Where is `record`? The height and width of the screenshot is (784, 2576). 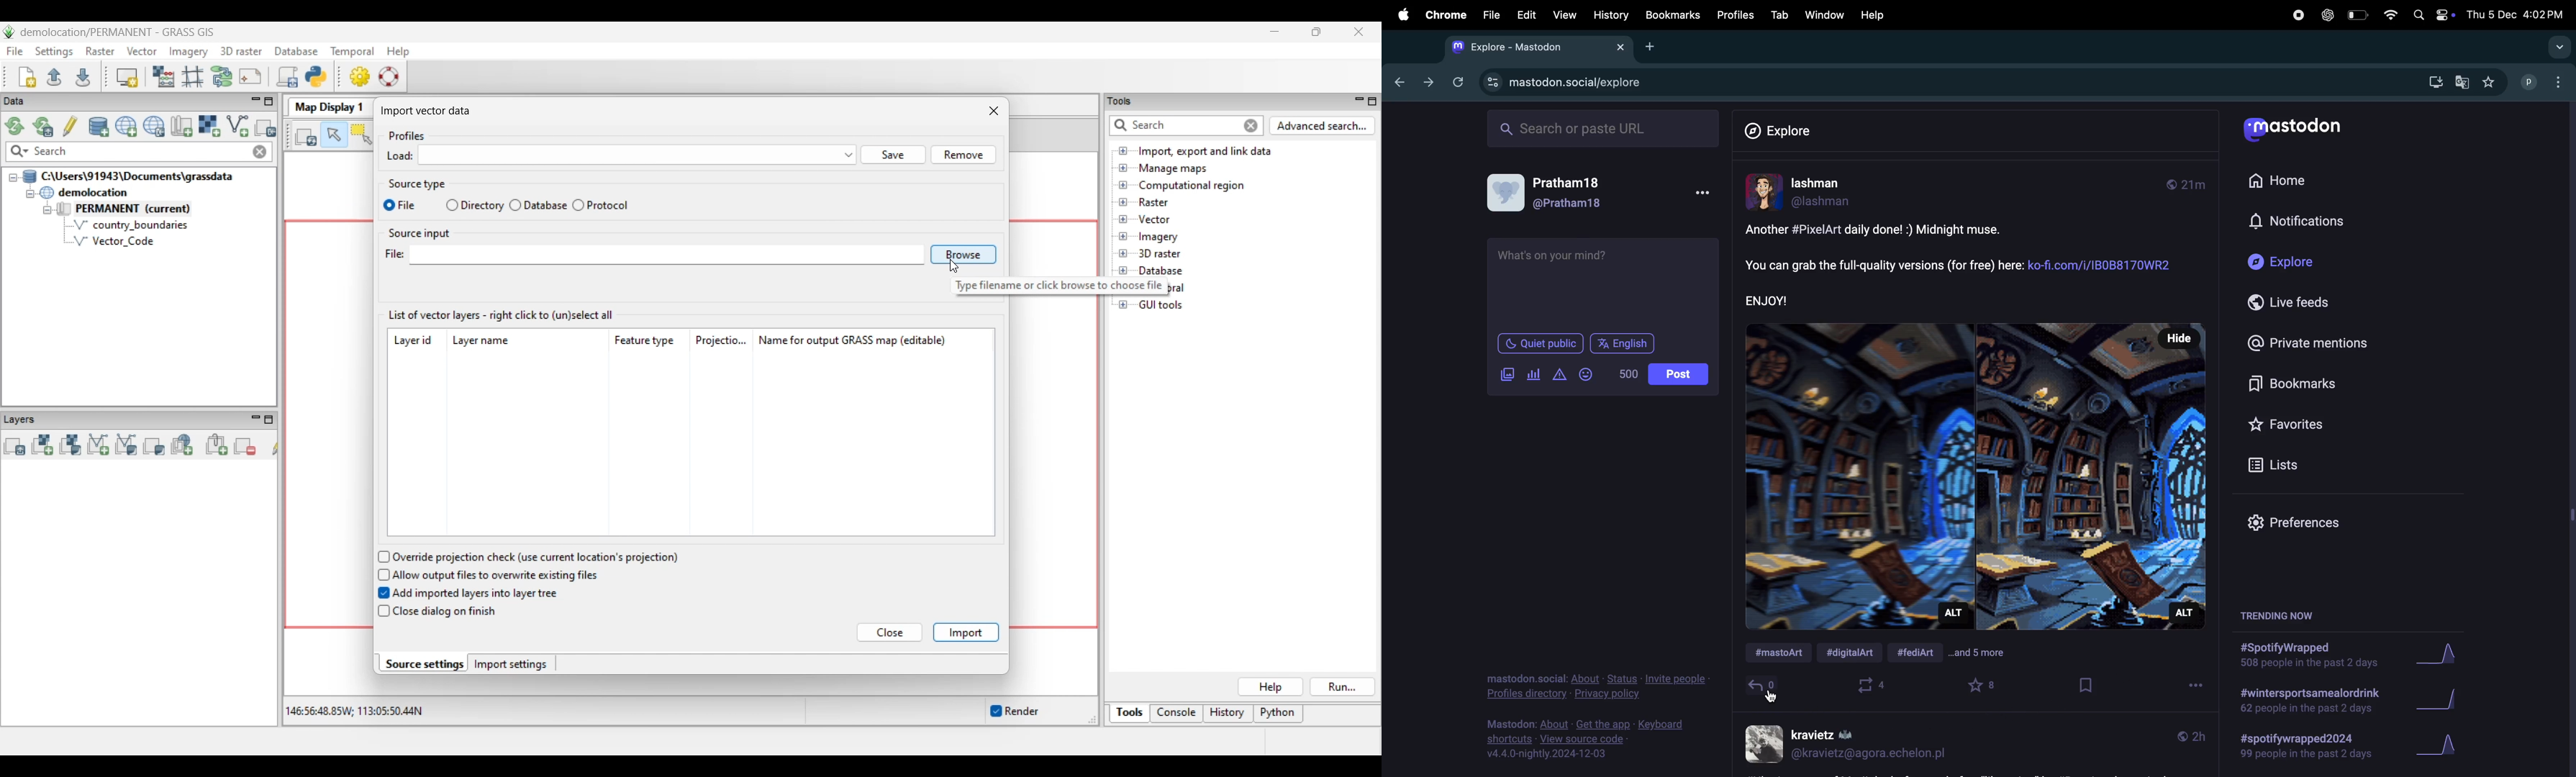
record is located at coordinates (2297, 15).